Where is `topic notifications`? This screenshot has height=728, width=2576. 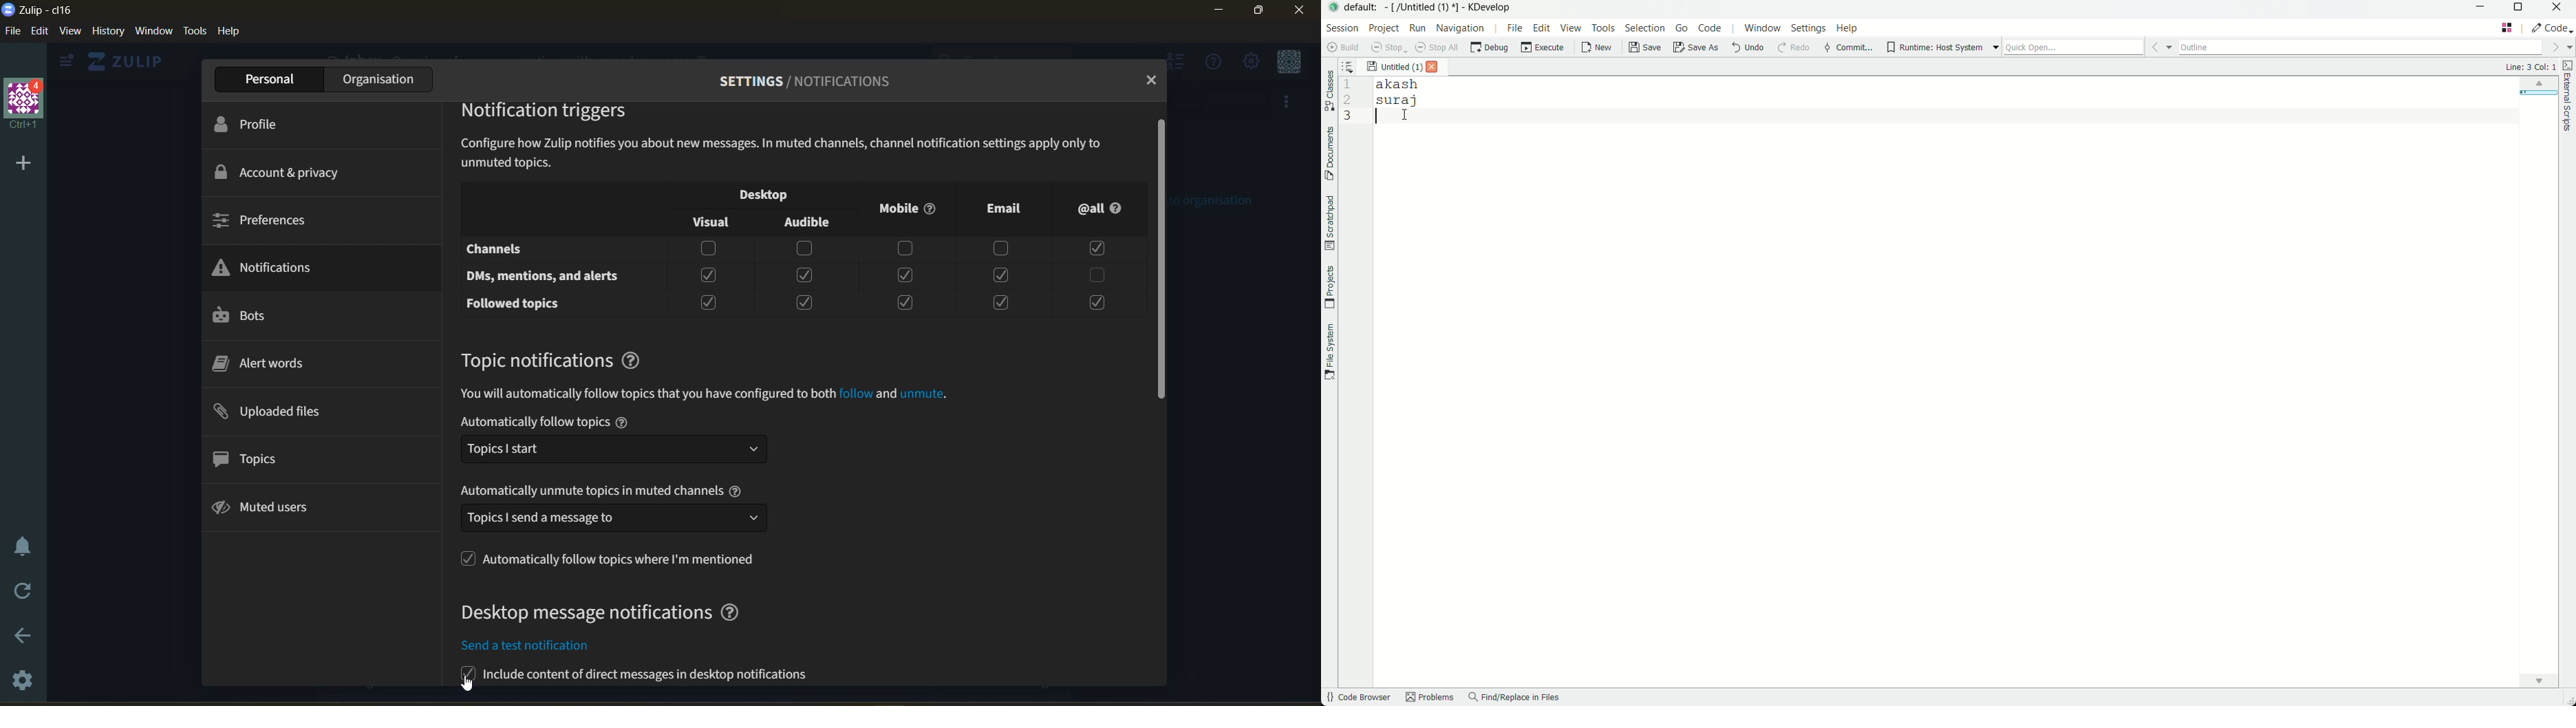
topic notifications is located at coordinates (539, 363).